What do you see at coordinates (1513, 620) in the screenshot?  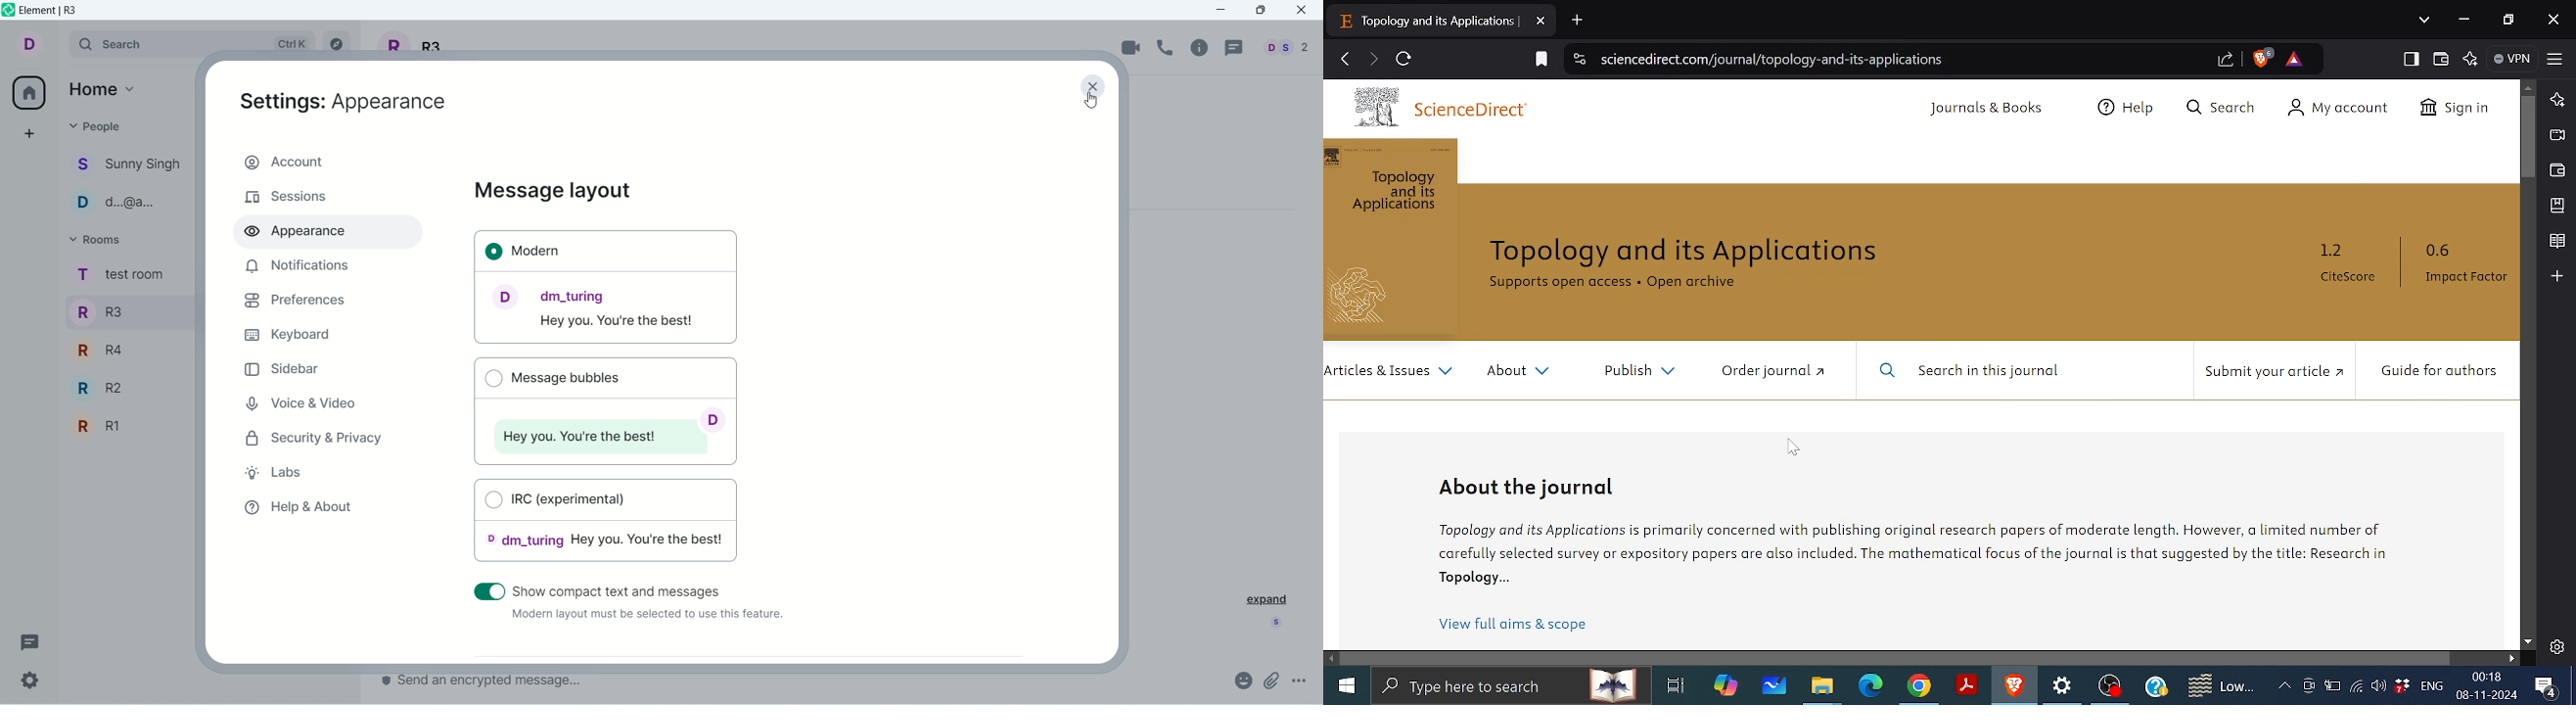 I see `View full aims & scope` at bounding box center [1513, 620].